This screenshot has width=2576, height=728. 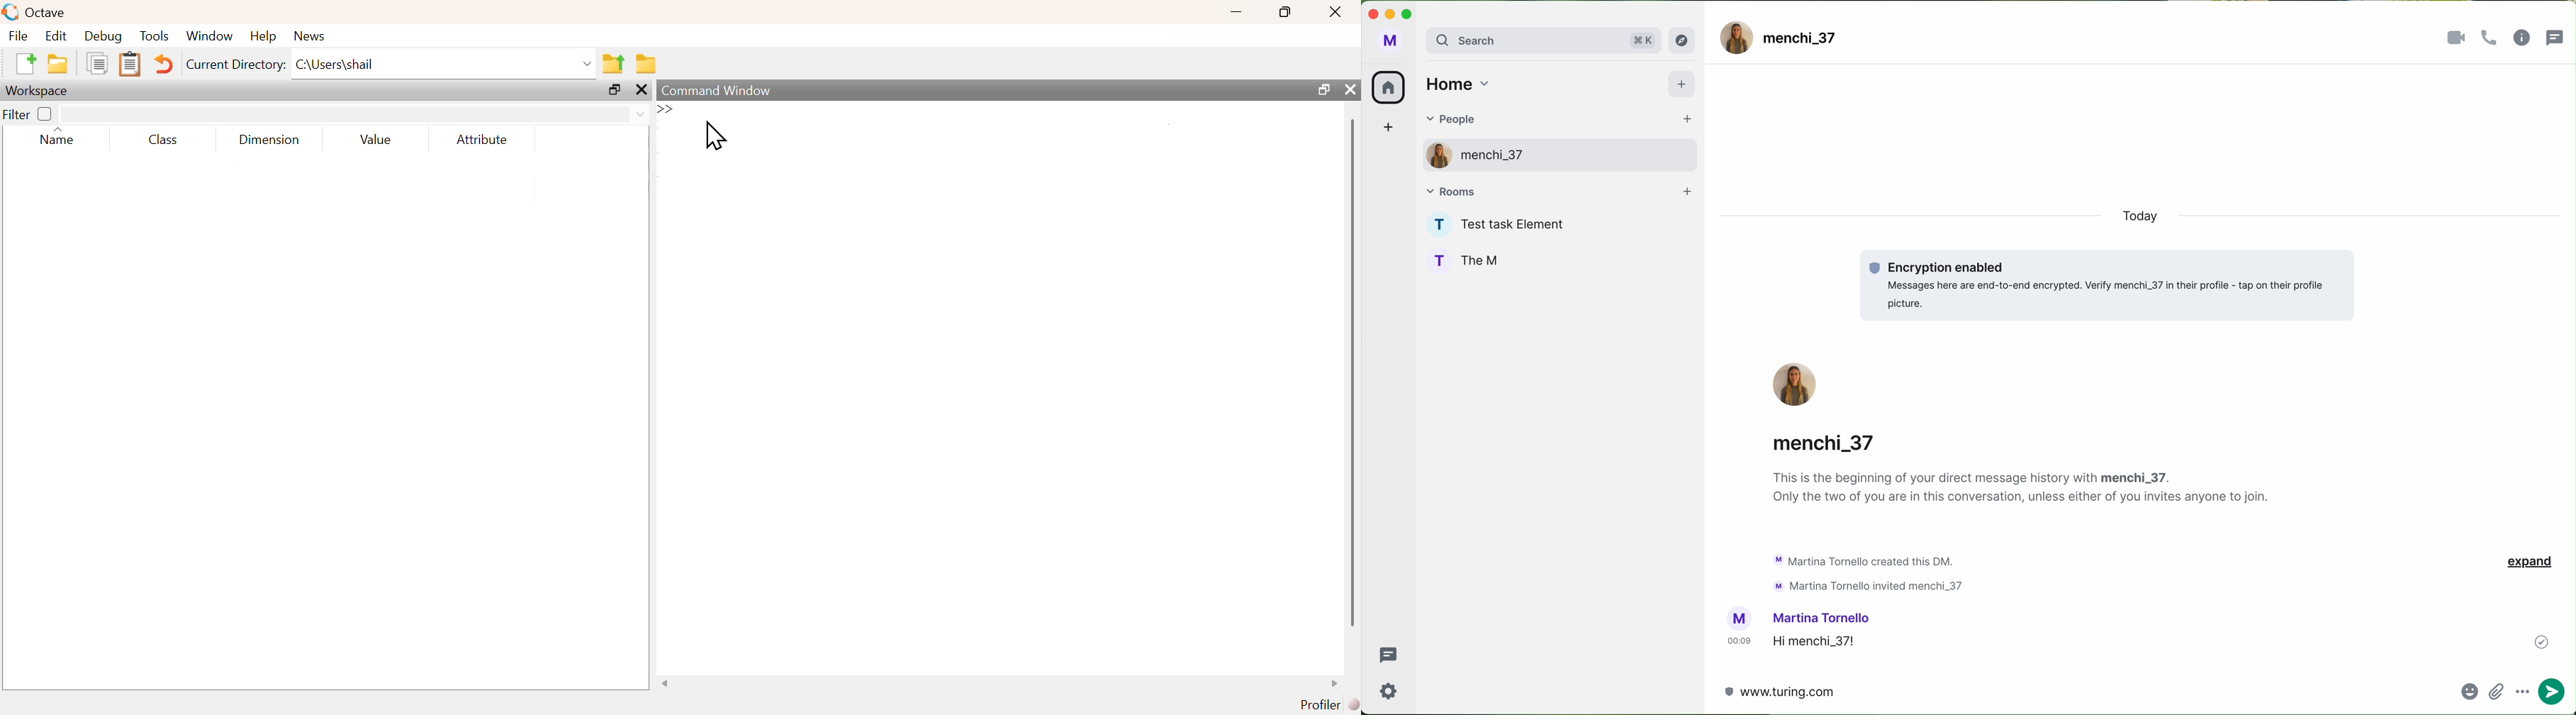 What do you see at coordinates (262, 37) in the screenshot?
I see `Help` at bounding box center [262, 37].